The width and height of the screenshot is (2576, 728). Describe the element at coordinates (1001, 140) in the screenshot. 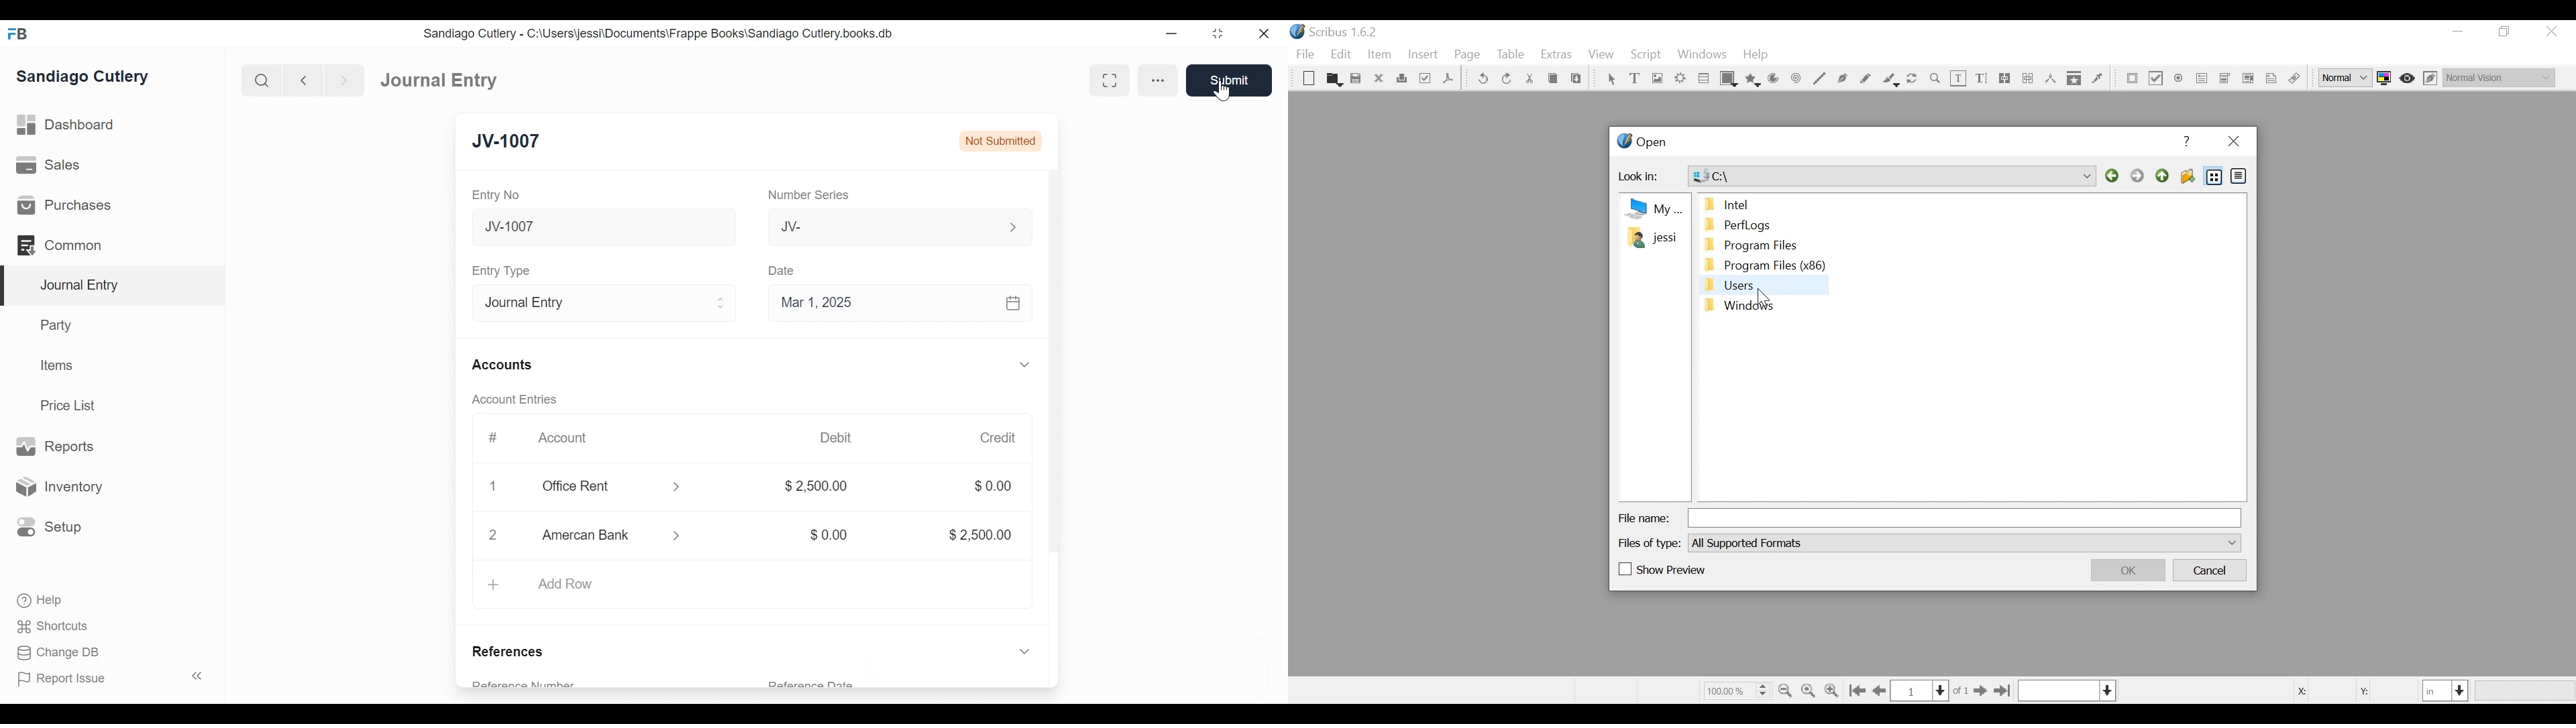

I see `Not submitted` at that location.